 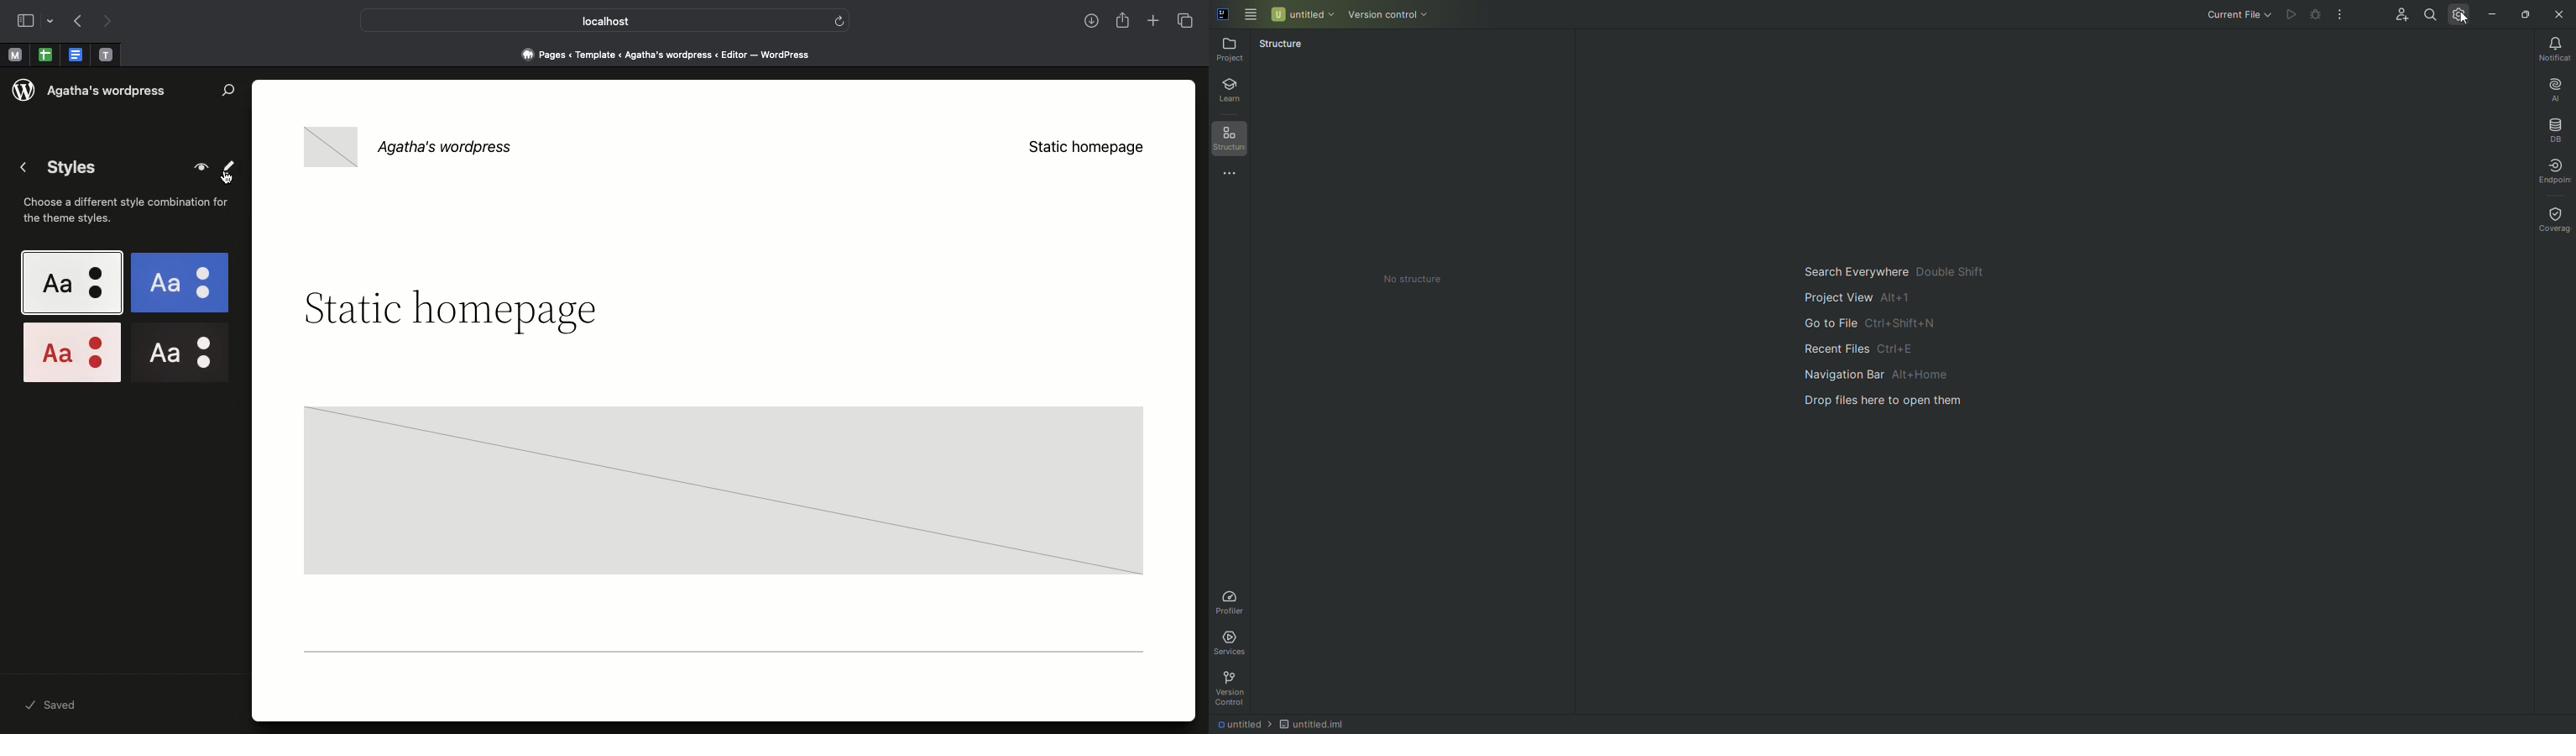 I want to click on Next page, so click(x=107, y=22).